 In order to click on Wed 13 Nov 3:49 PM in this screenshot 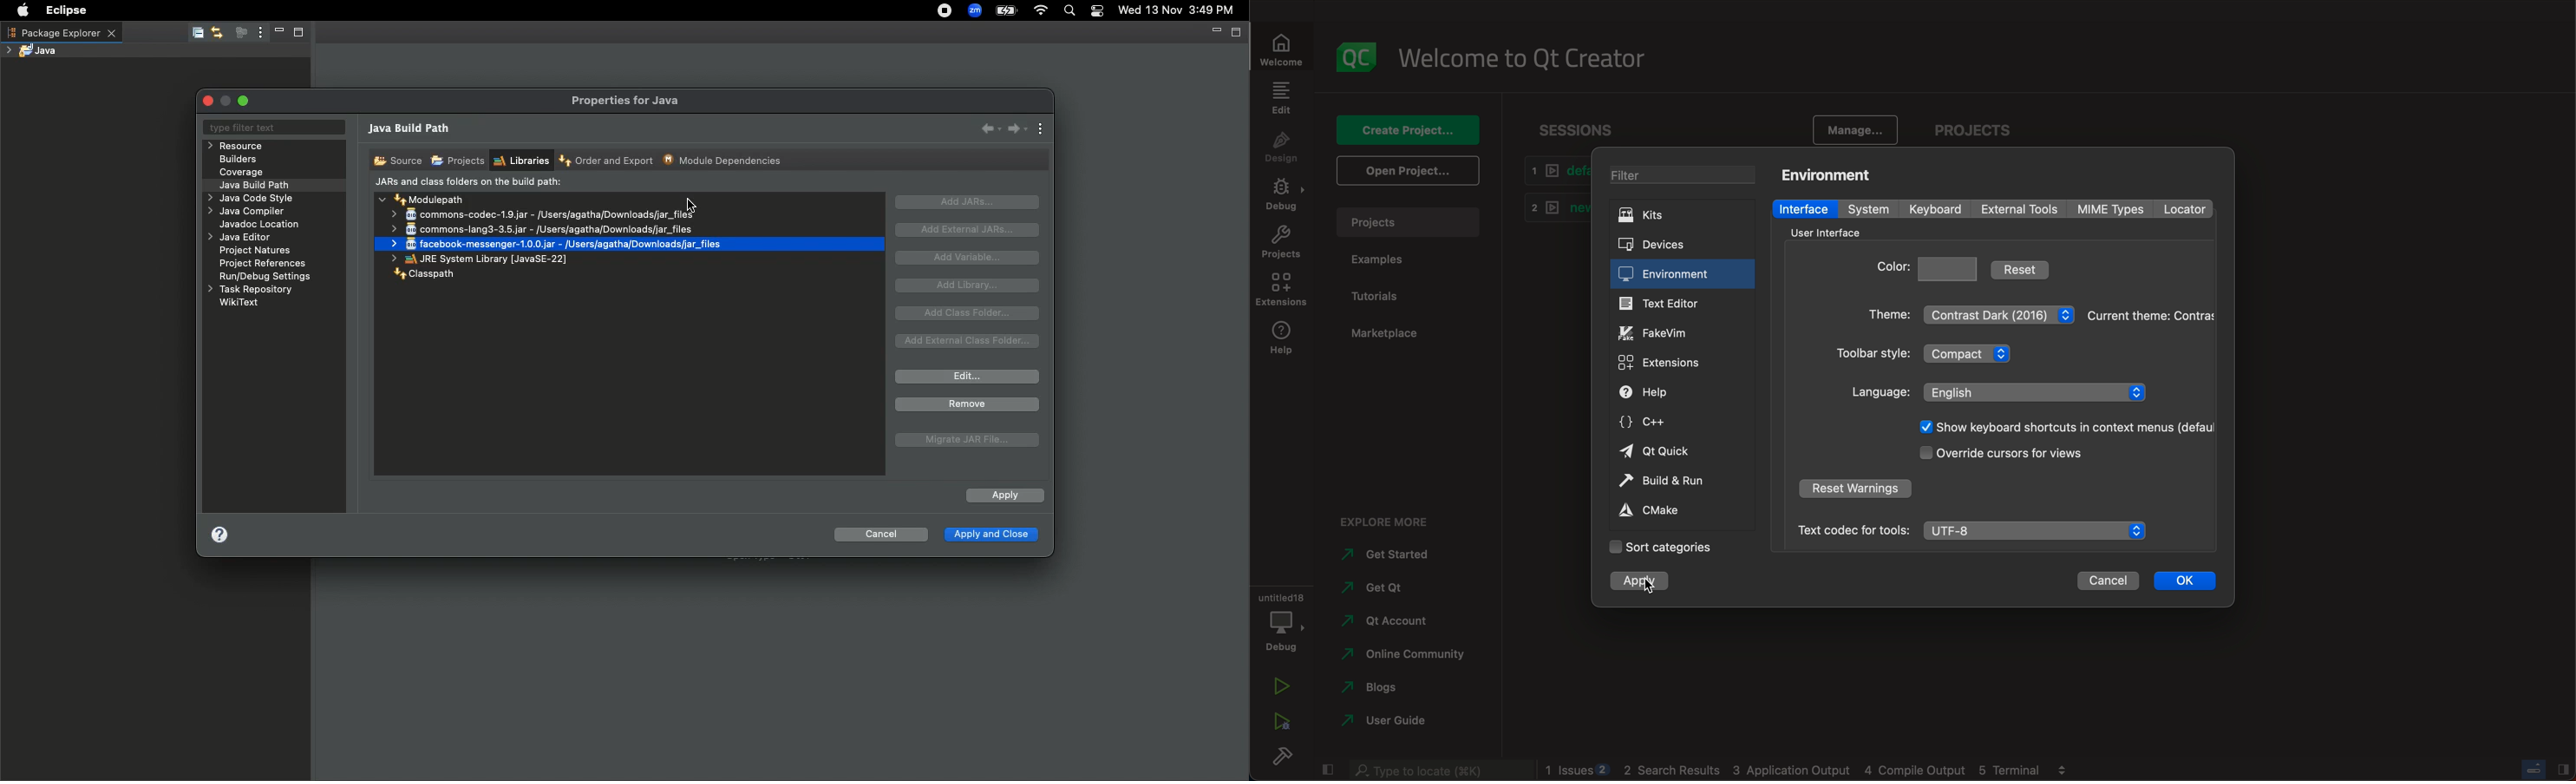, I will do `click(1177, 9)`.